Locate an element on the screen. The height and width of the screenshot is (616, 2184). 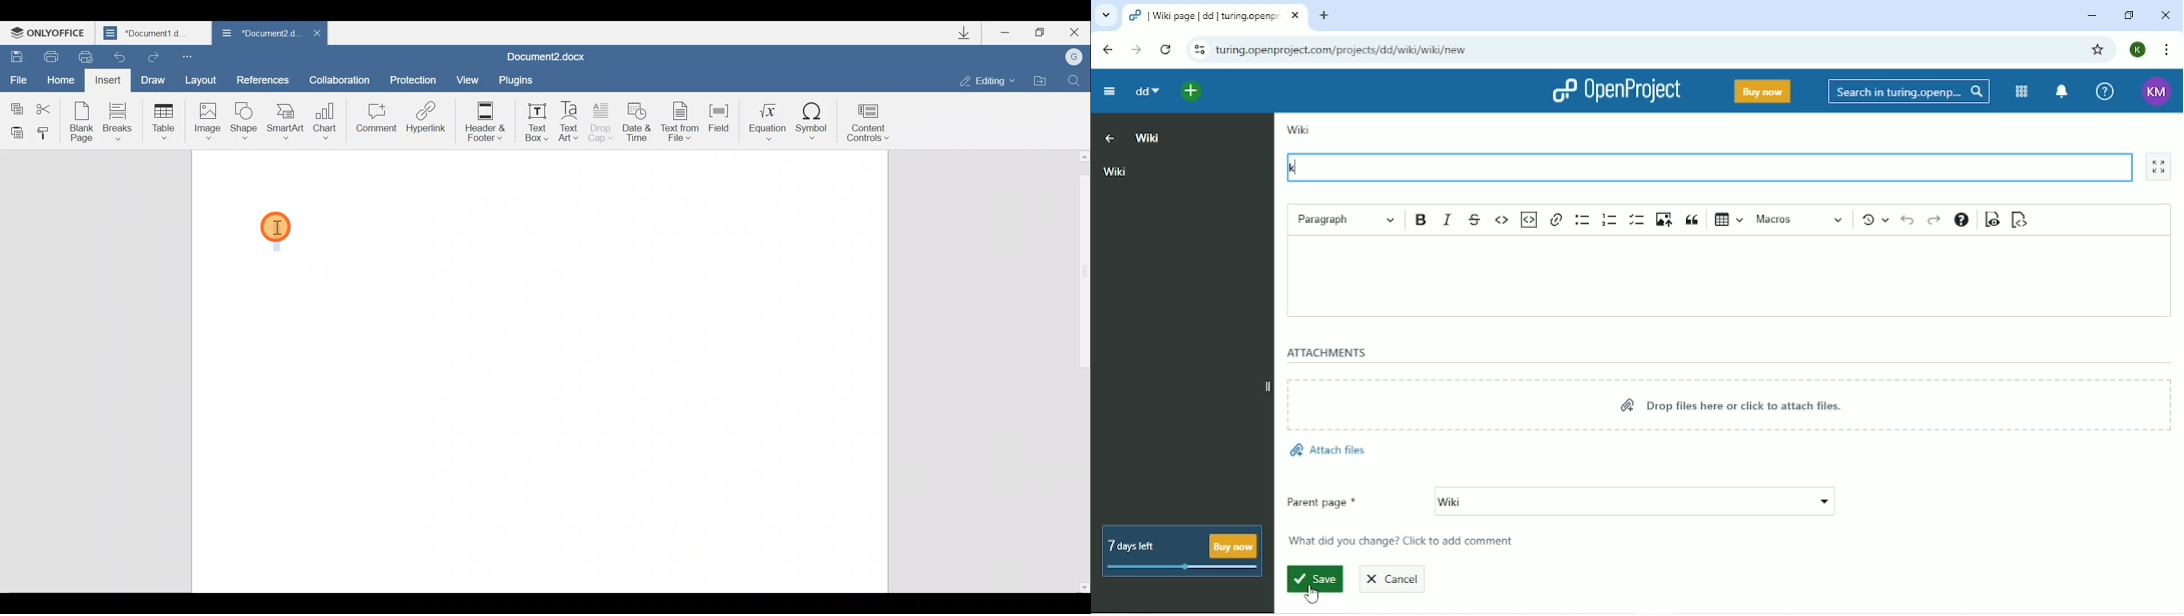
Customize and control google chrome is located at coordinates (2165, 50).